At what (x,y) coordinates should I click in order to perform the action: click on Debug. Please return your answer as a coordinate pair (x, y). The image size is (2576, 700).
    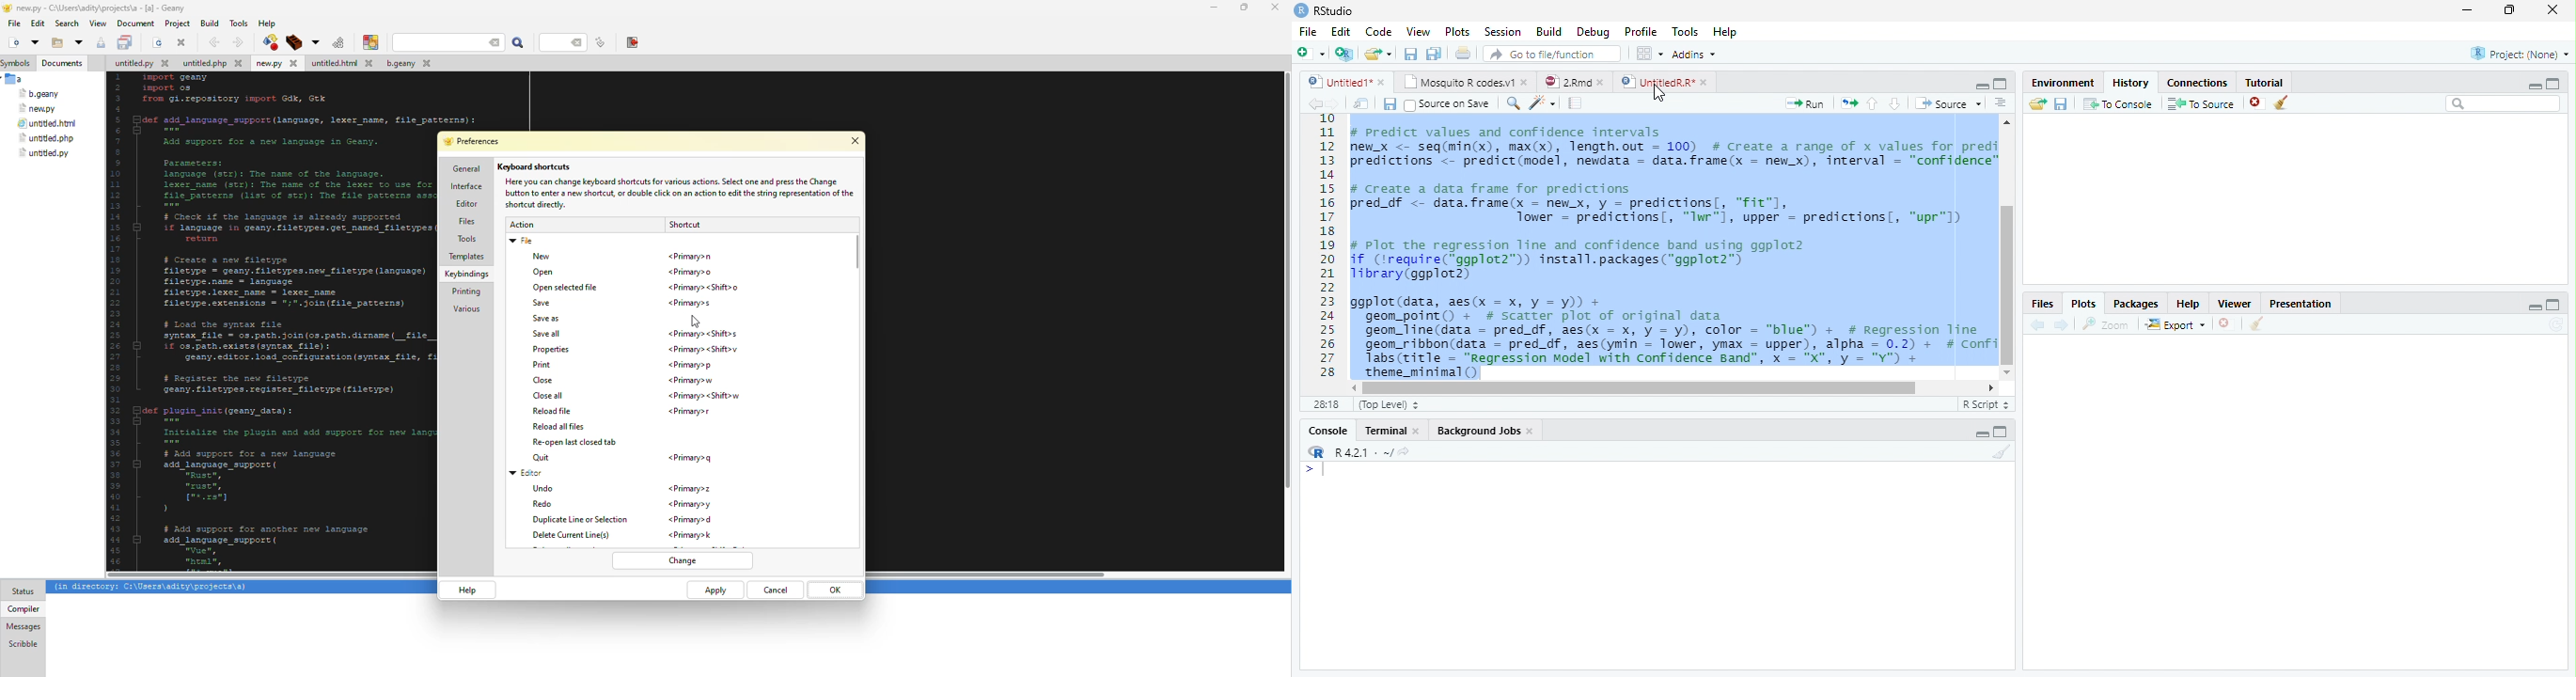
    Looking at the image, I should click on (1596, 34).